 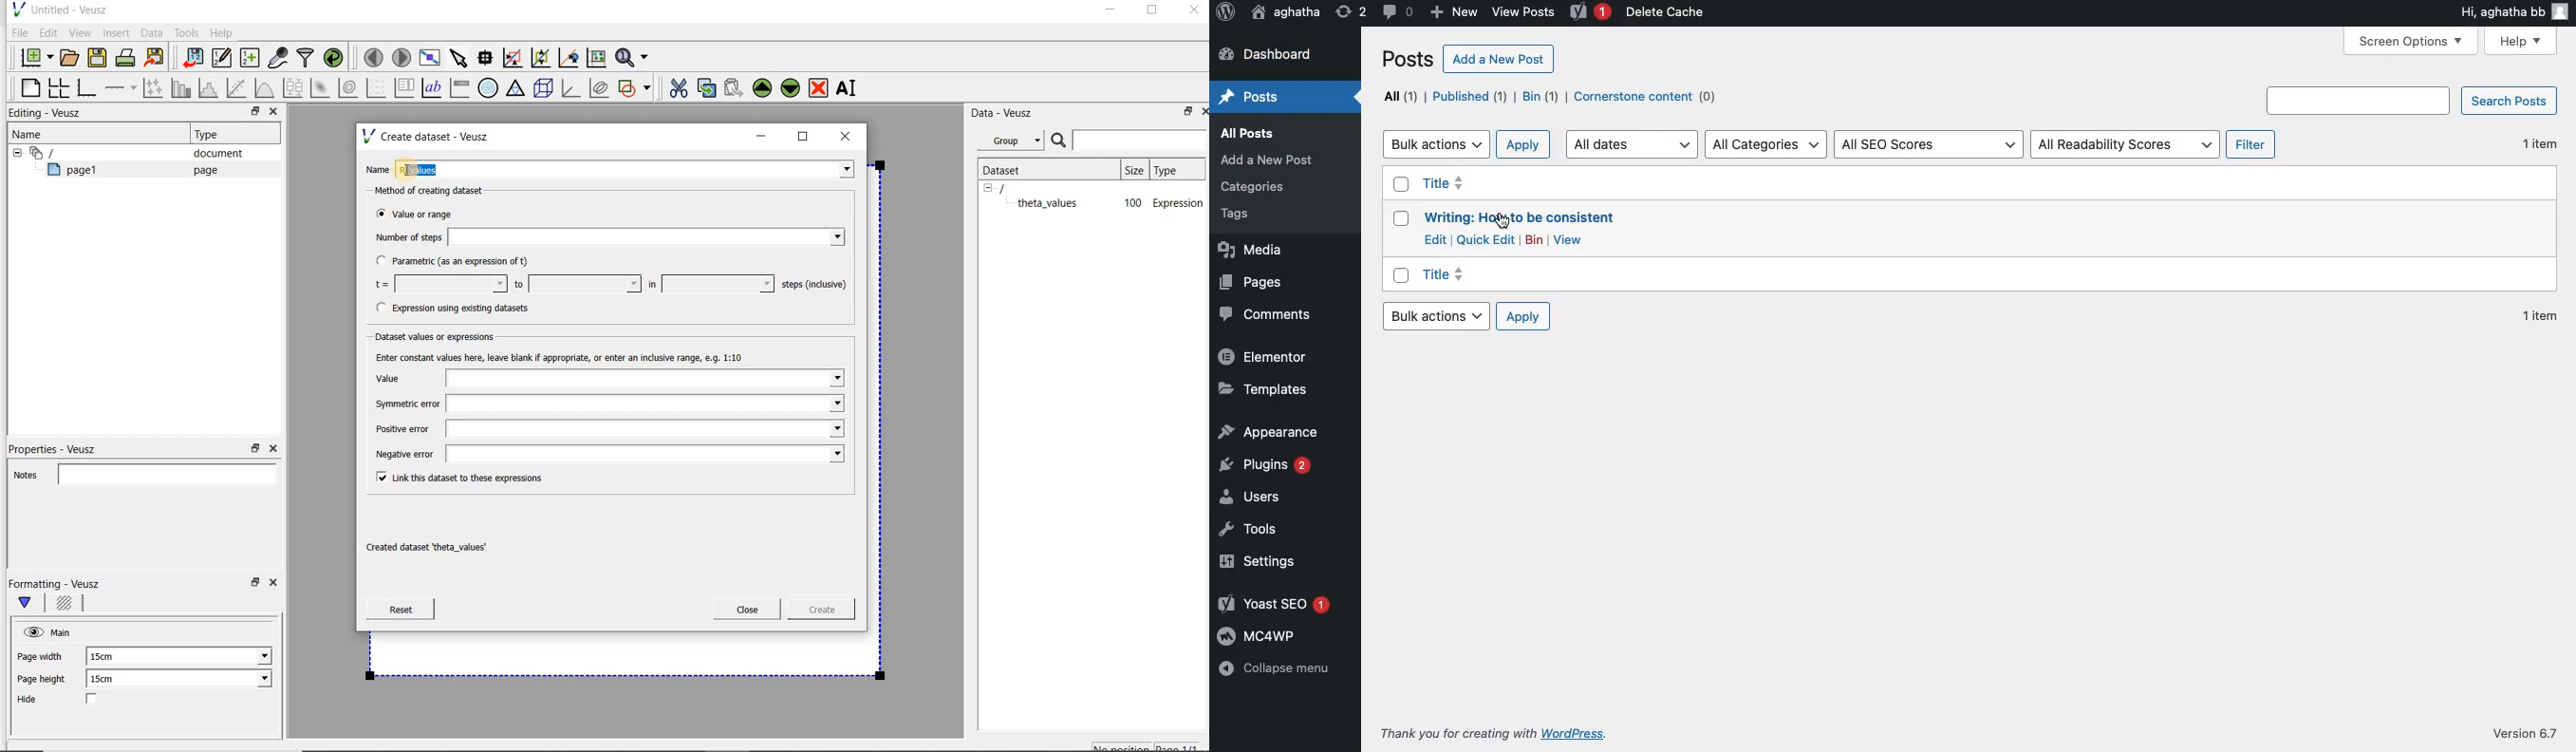 I want to click on image color bar, so click(x=459, y=88).